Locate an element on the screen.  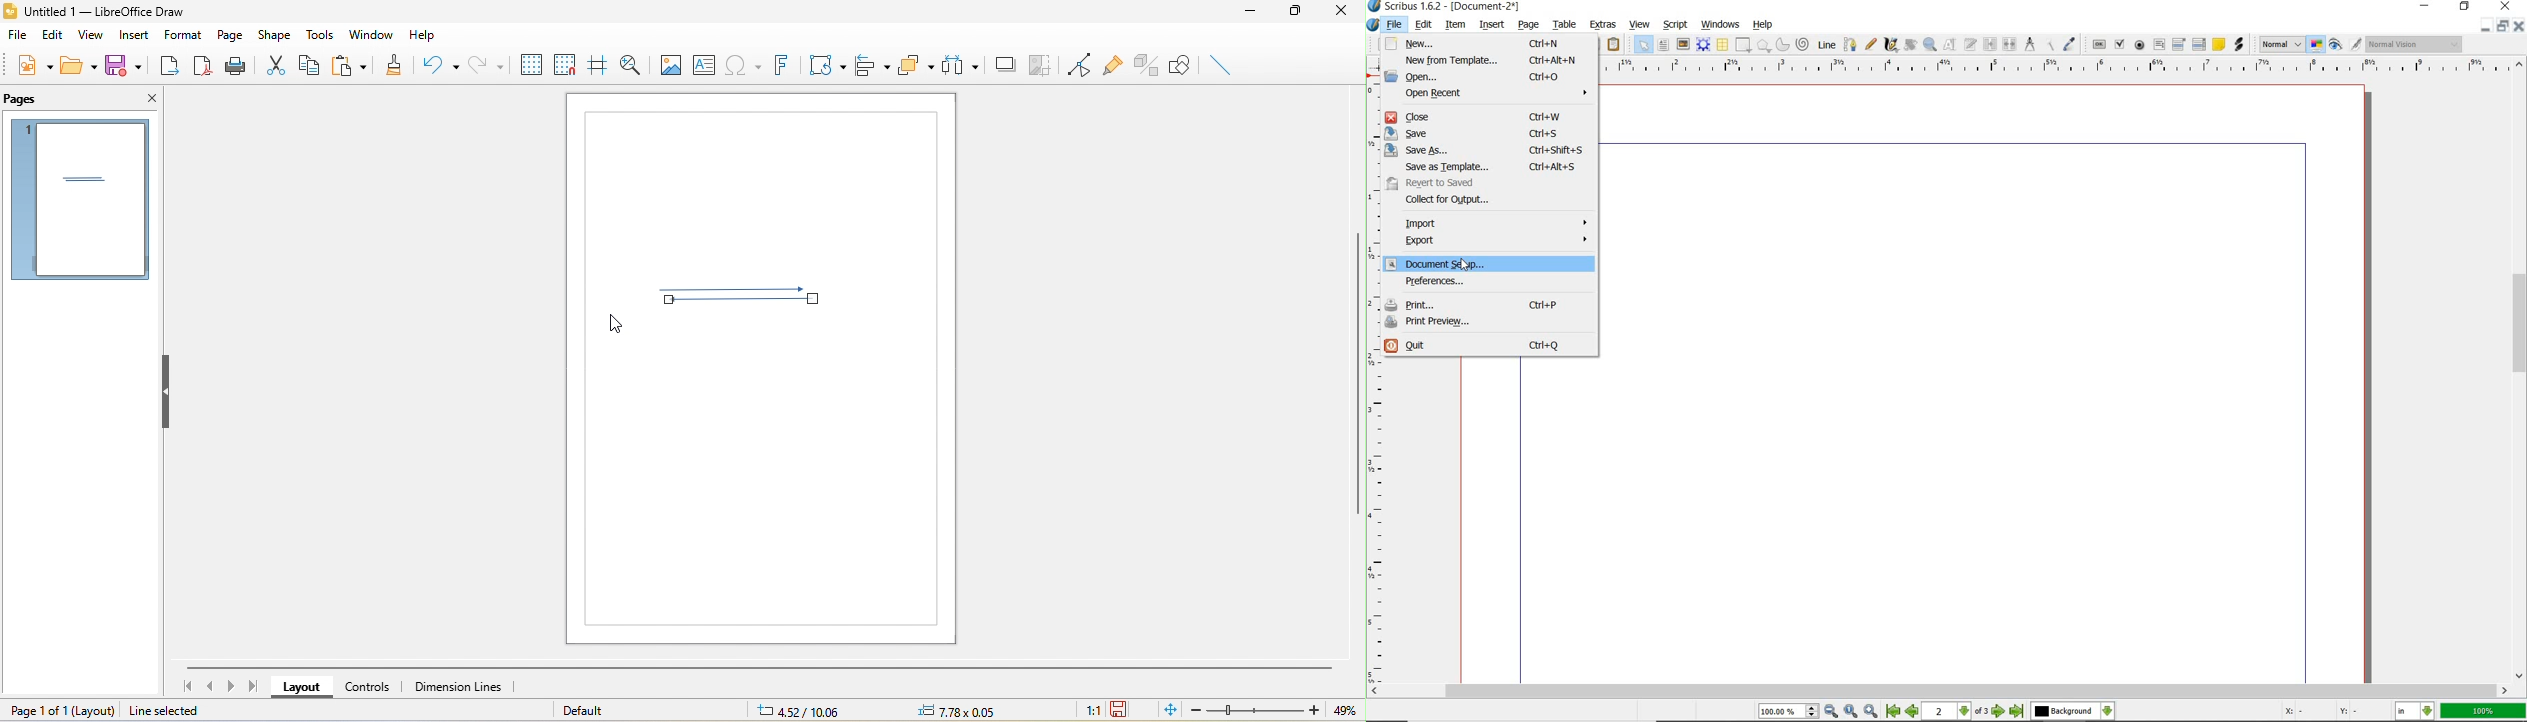
file is located at coordinates (1396, 26).